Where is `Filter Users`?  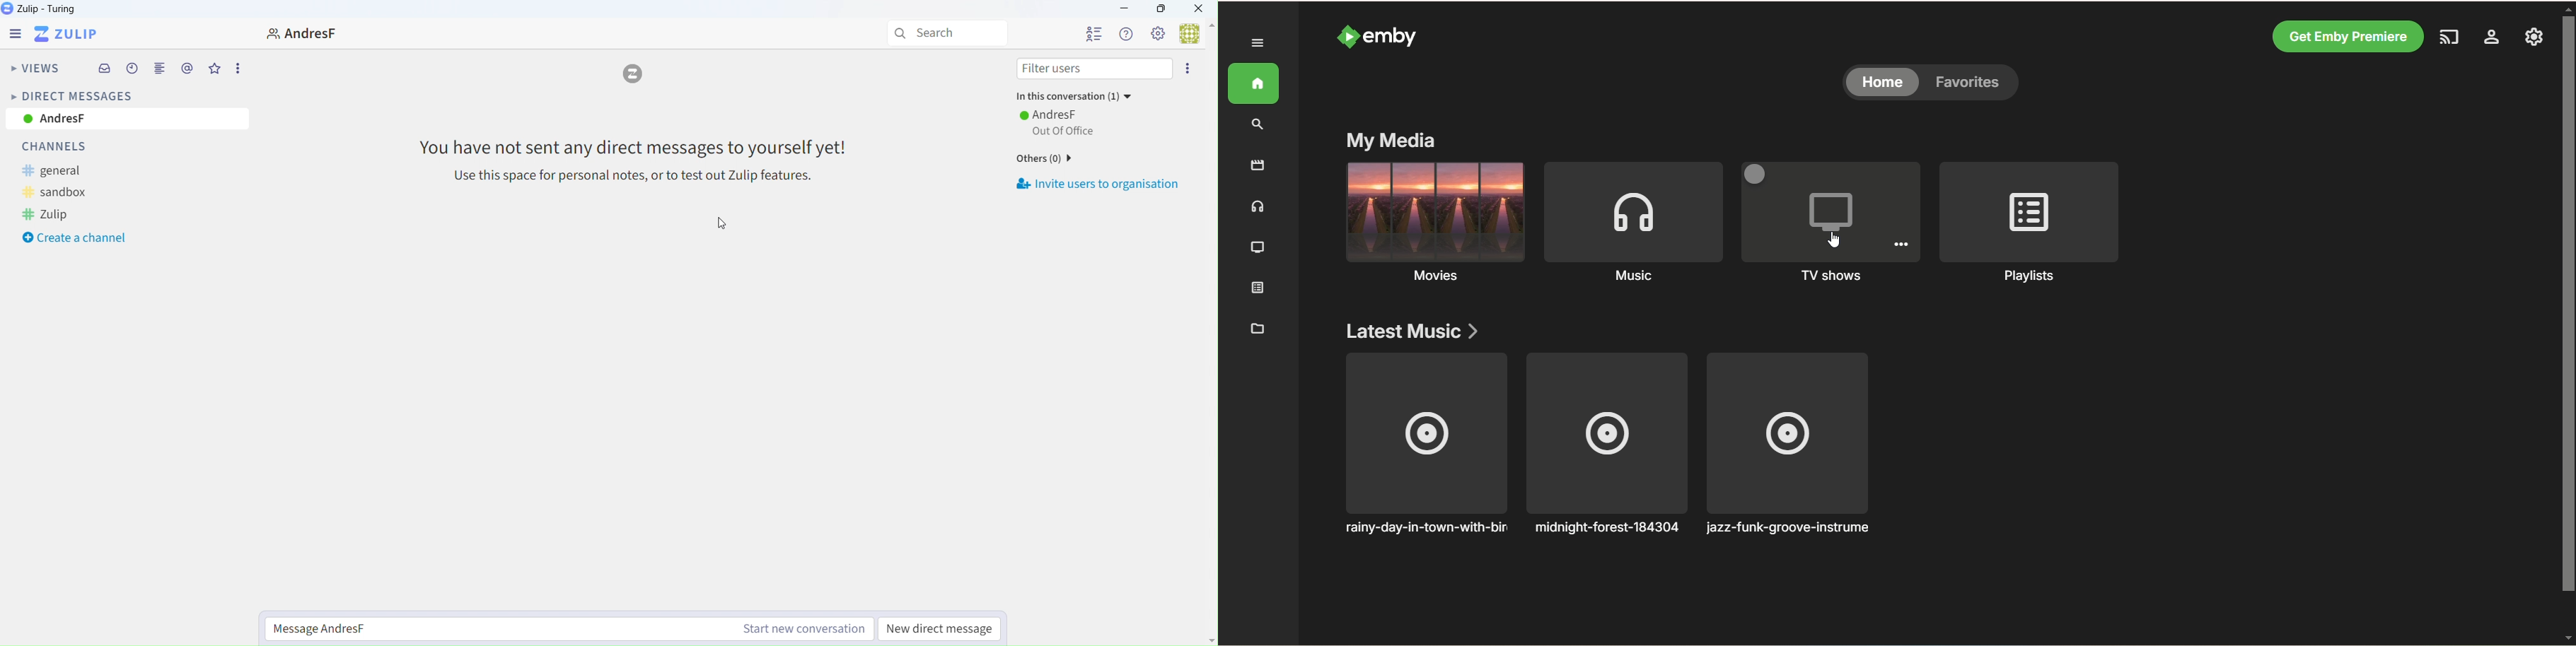 Filter Users is located at coordinates (1090, 70).